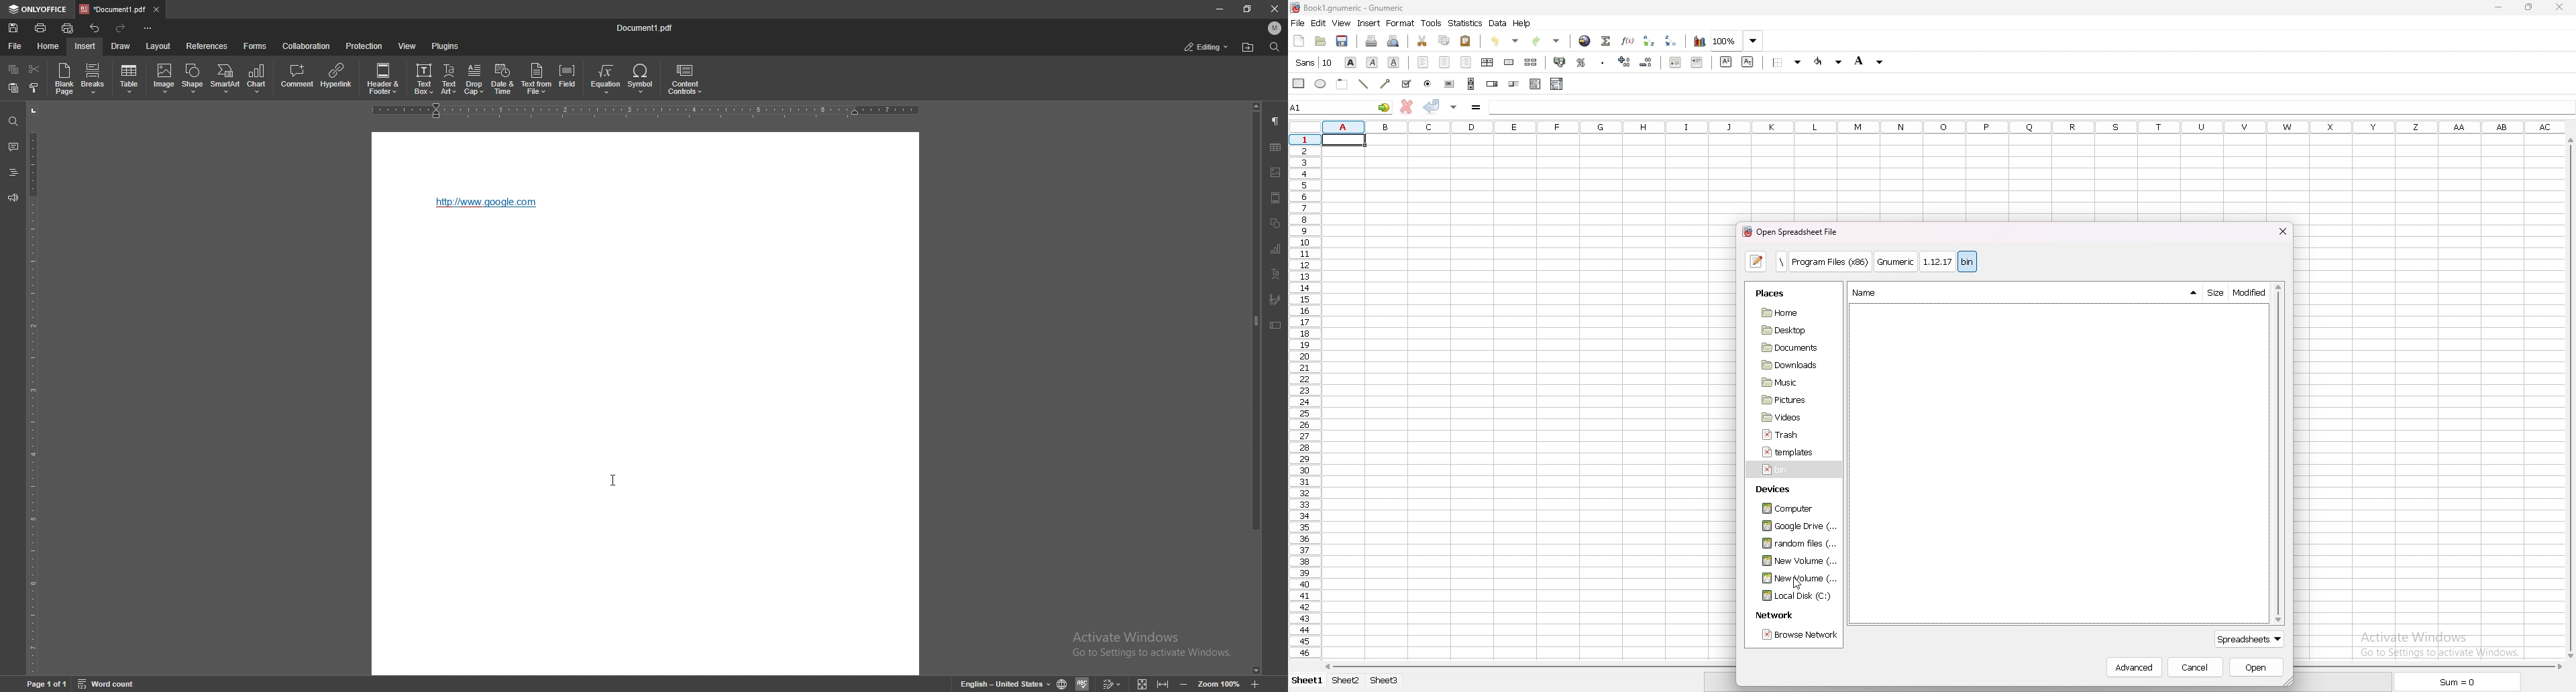 This screenshot has height=700, width=2576. Describe the element at coordinates (1318, 23) in the screenshot. I see `edit` at that location.